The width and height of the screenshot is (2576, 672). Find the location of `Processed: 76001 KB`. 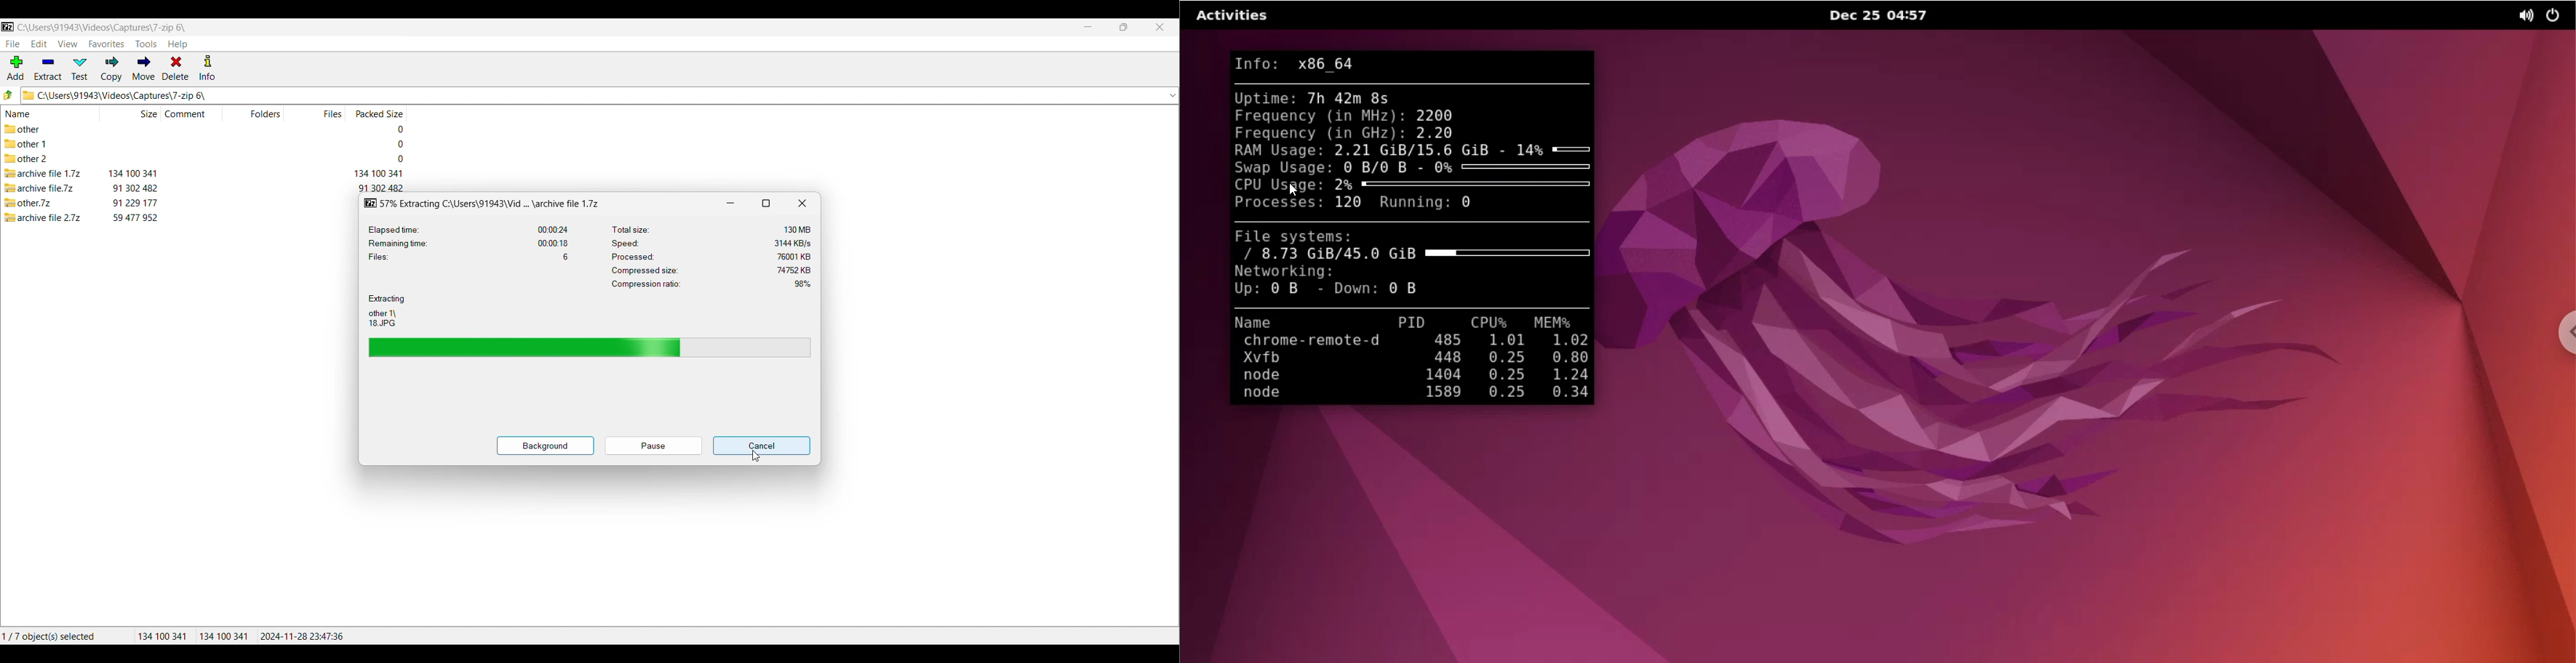

Processed: 76001 KB is located at coordinates (710, 256).